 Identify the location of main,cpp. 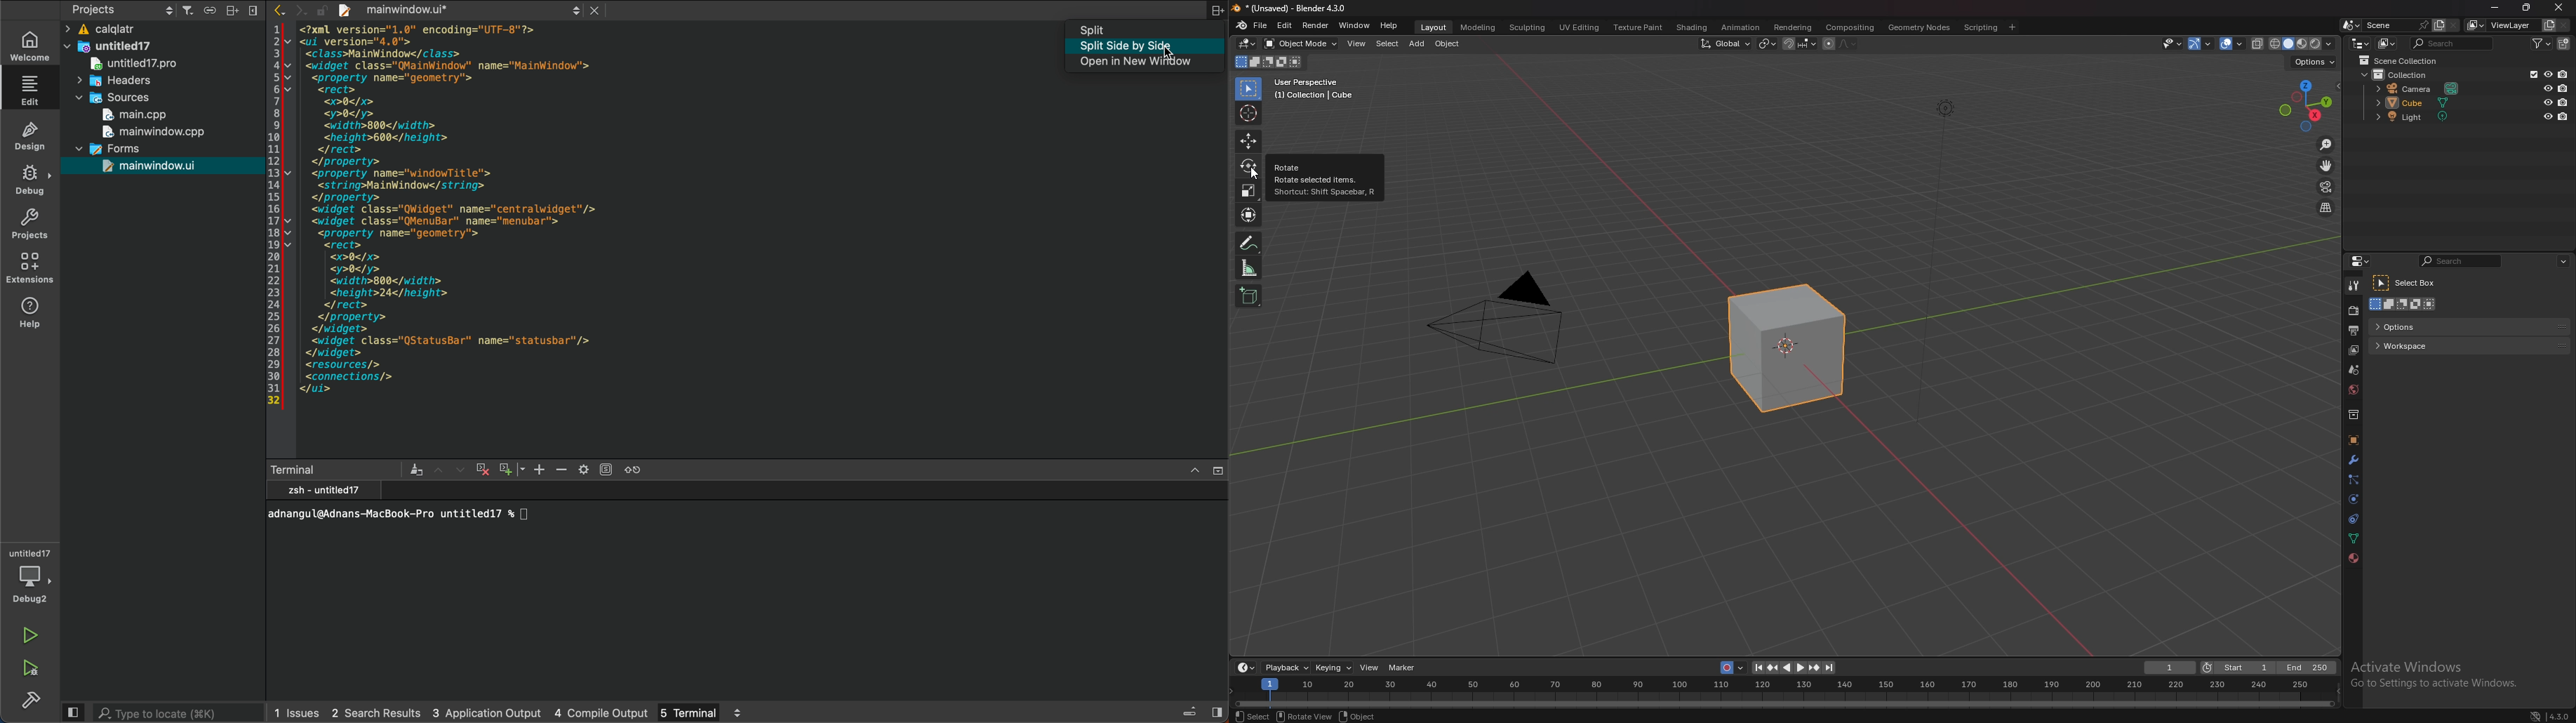
(141, 115).